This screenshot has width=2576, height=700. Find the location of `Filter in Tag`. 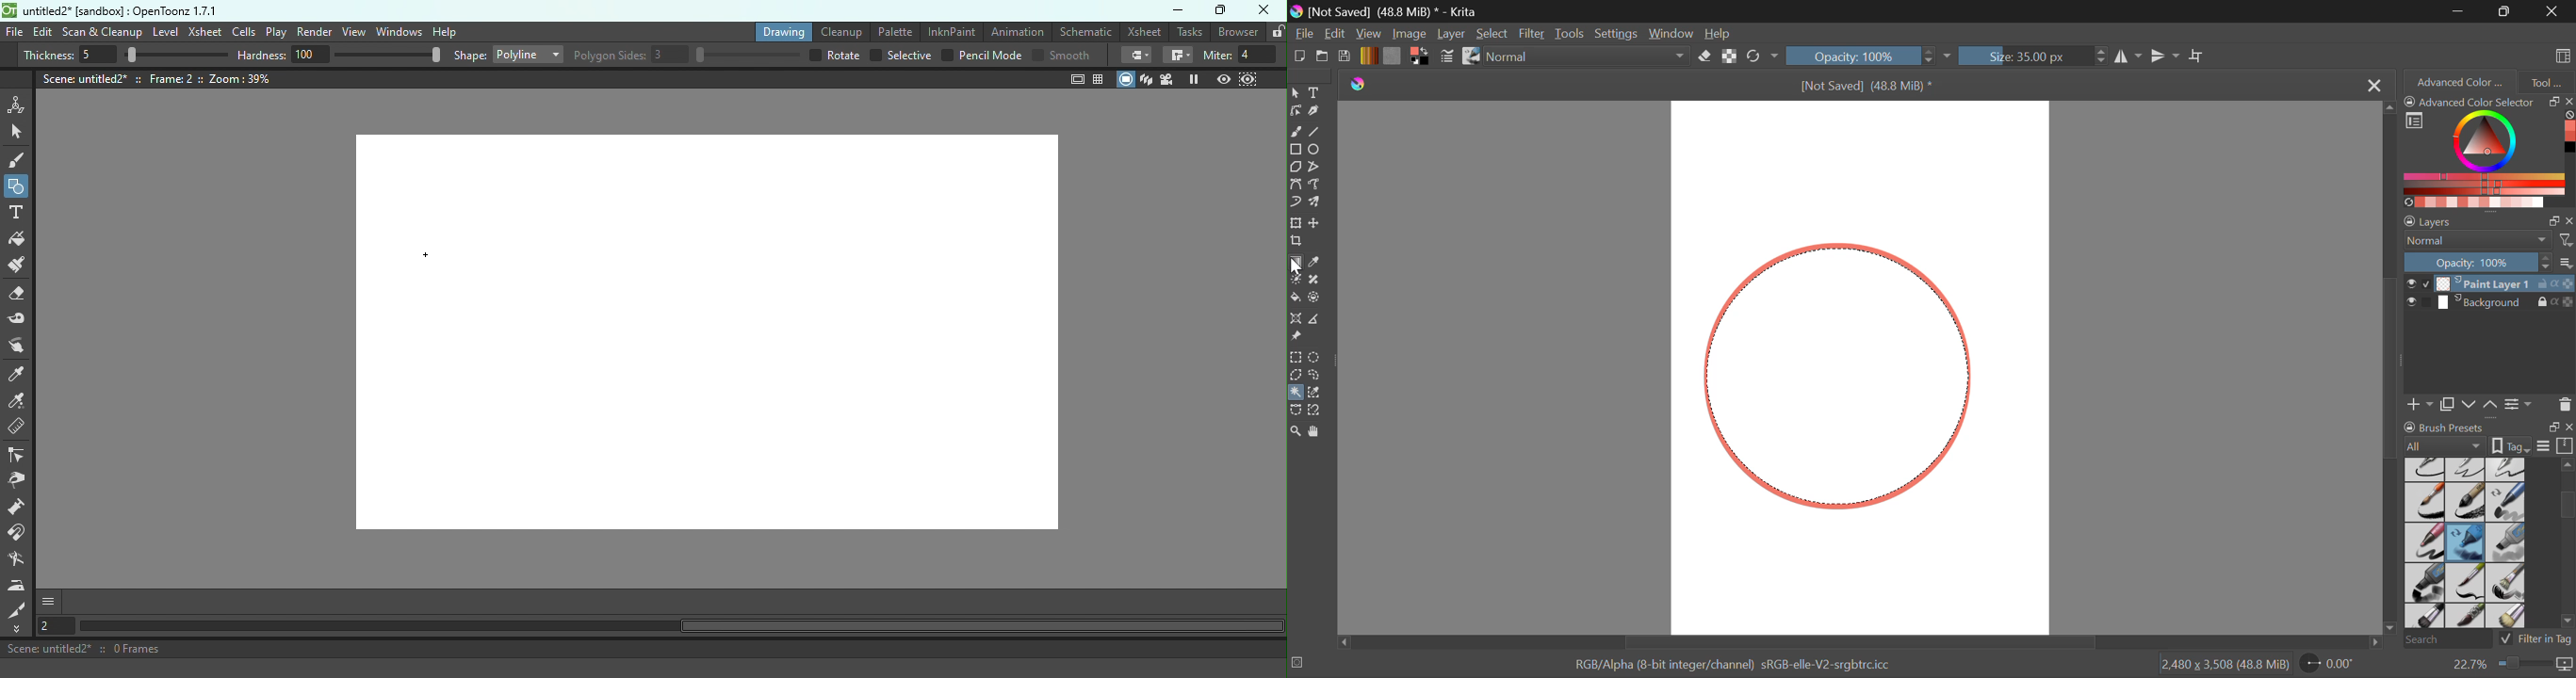

Filter in Tag is located at coordinates (2537, 638).